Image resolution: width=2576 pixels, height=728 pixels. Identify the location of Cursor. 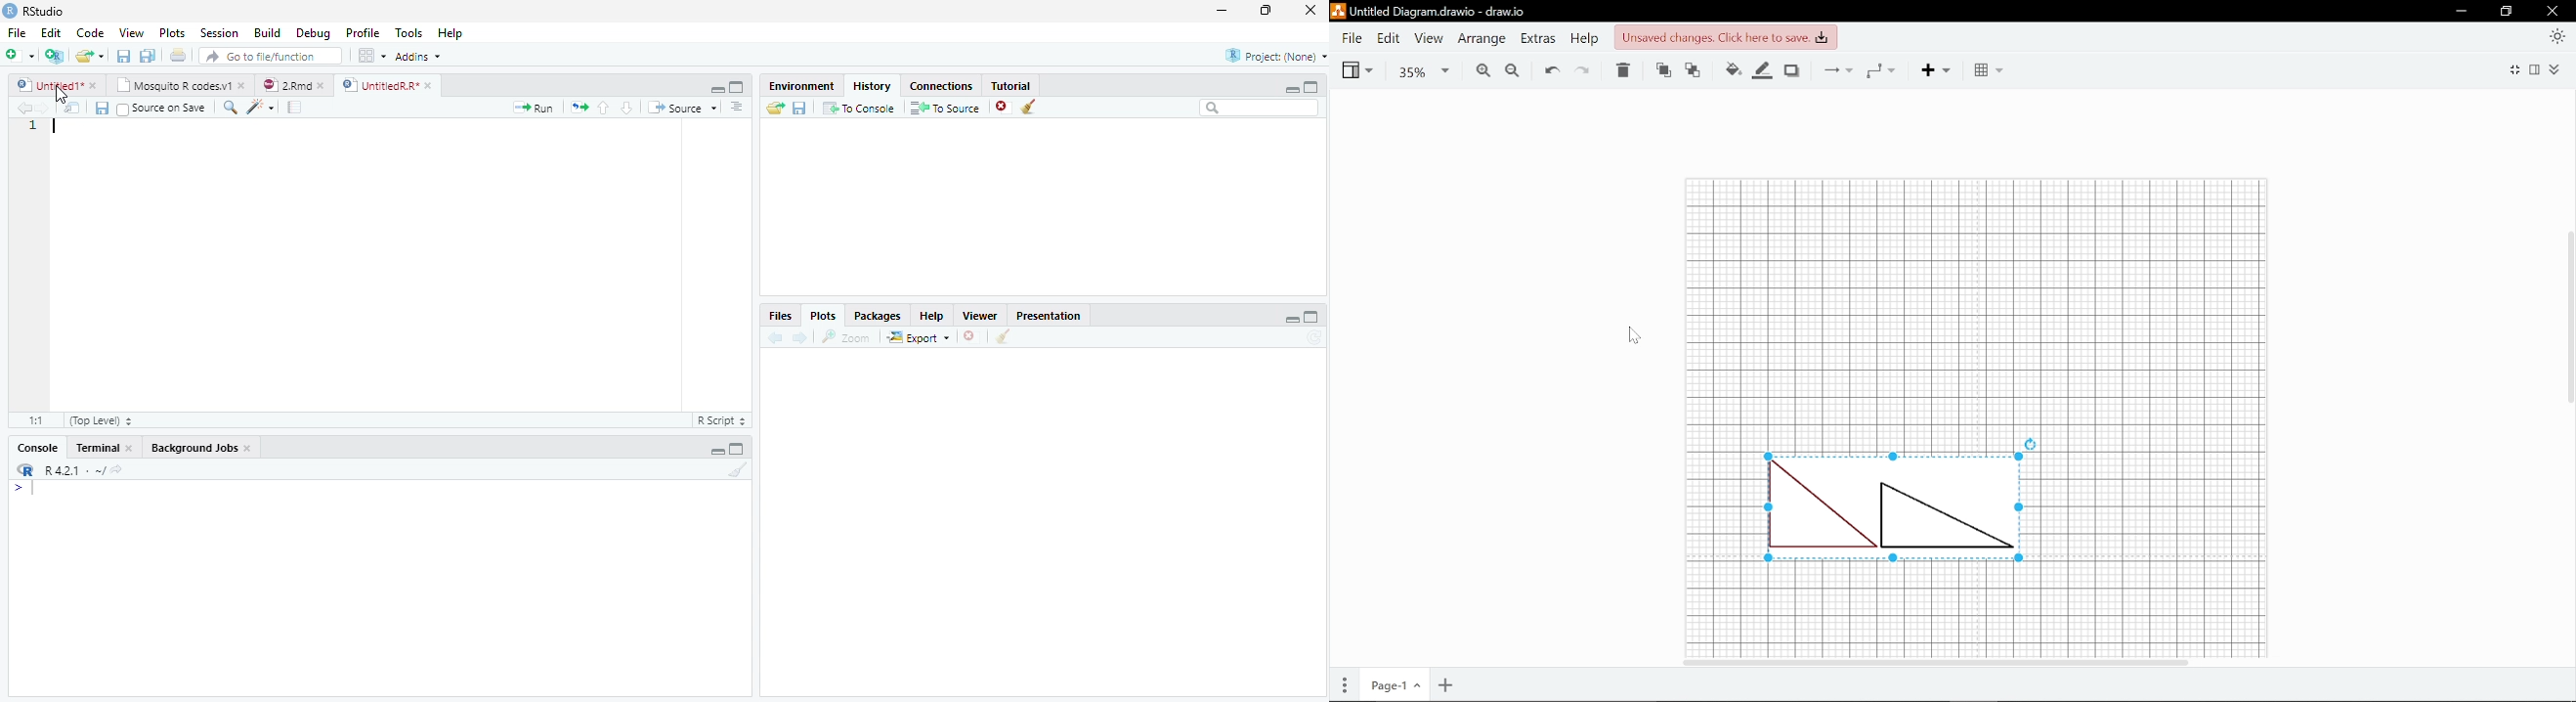
(36, 490).